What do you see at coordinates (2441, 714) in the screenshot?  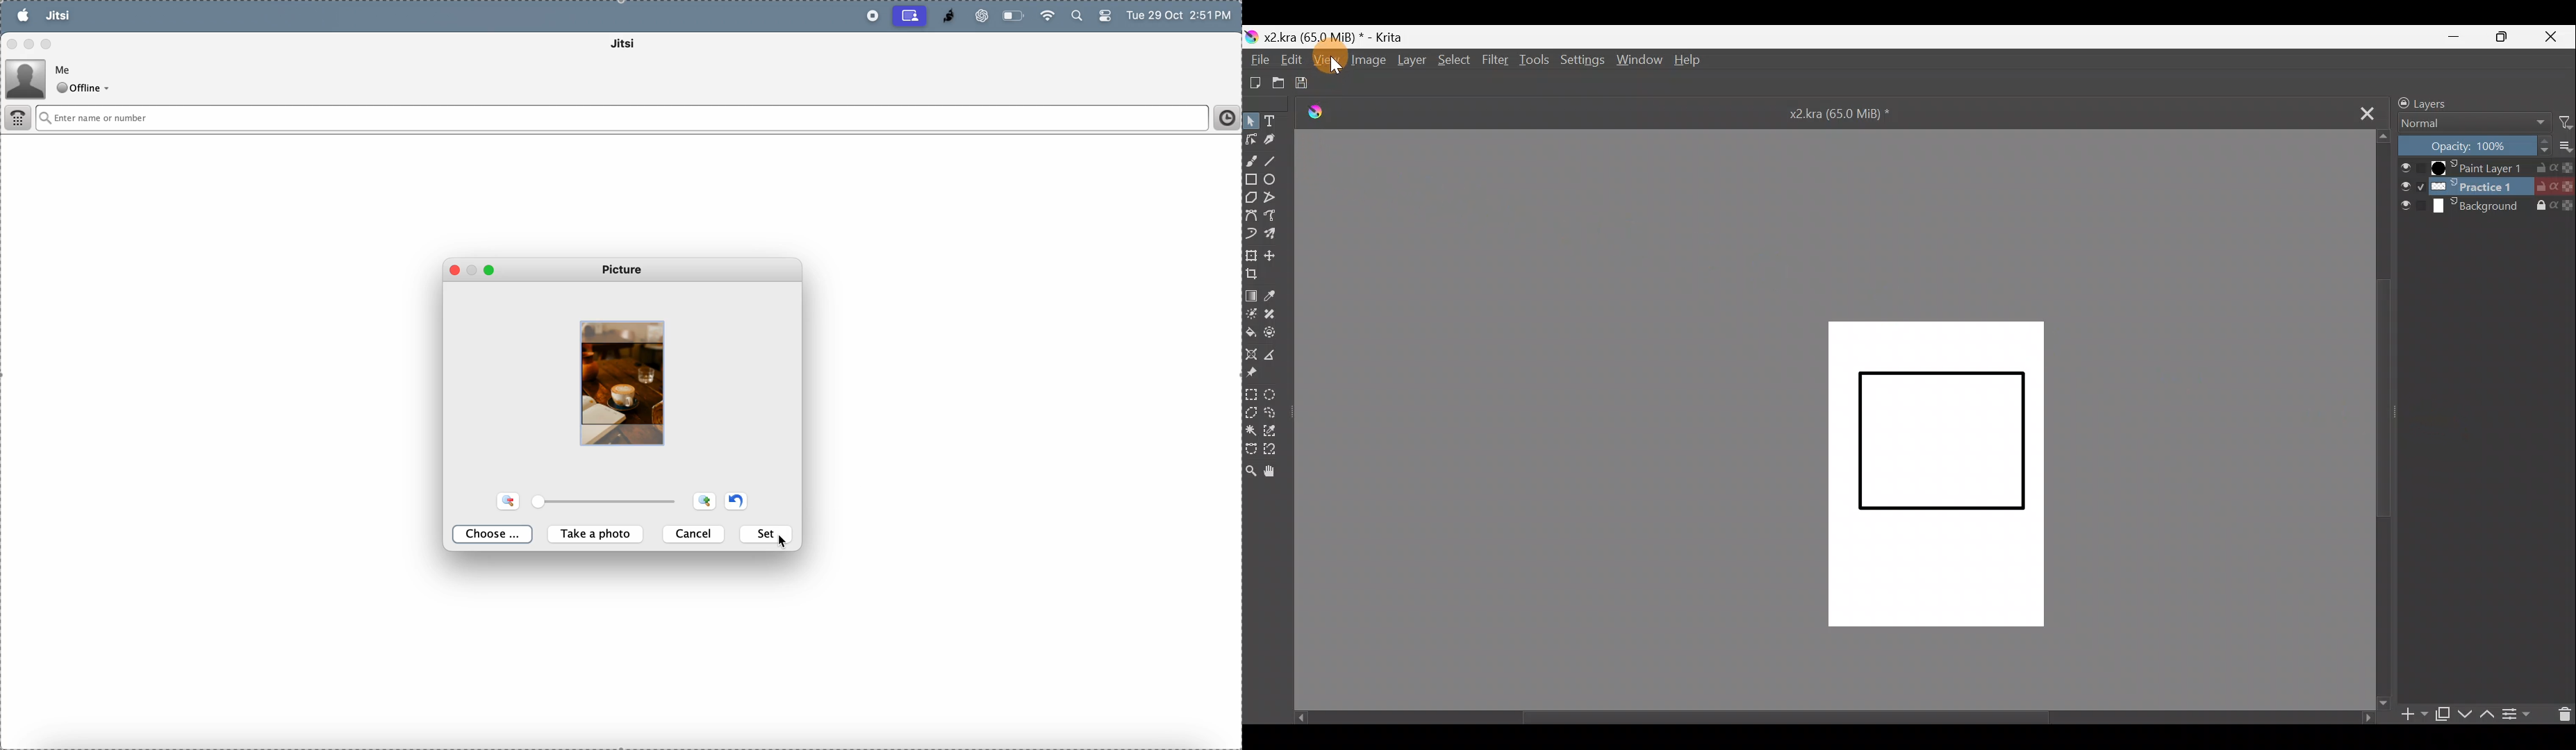 I see `Duplicate layer/mask` at bounding box center [2441, 714].